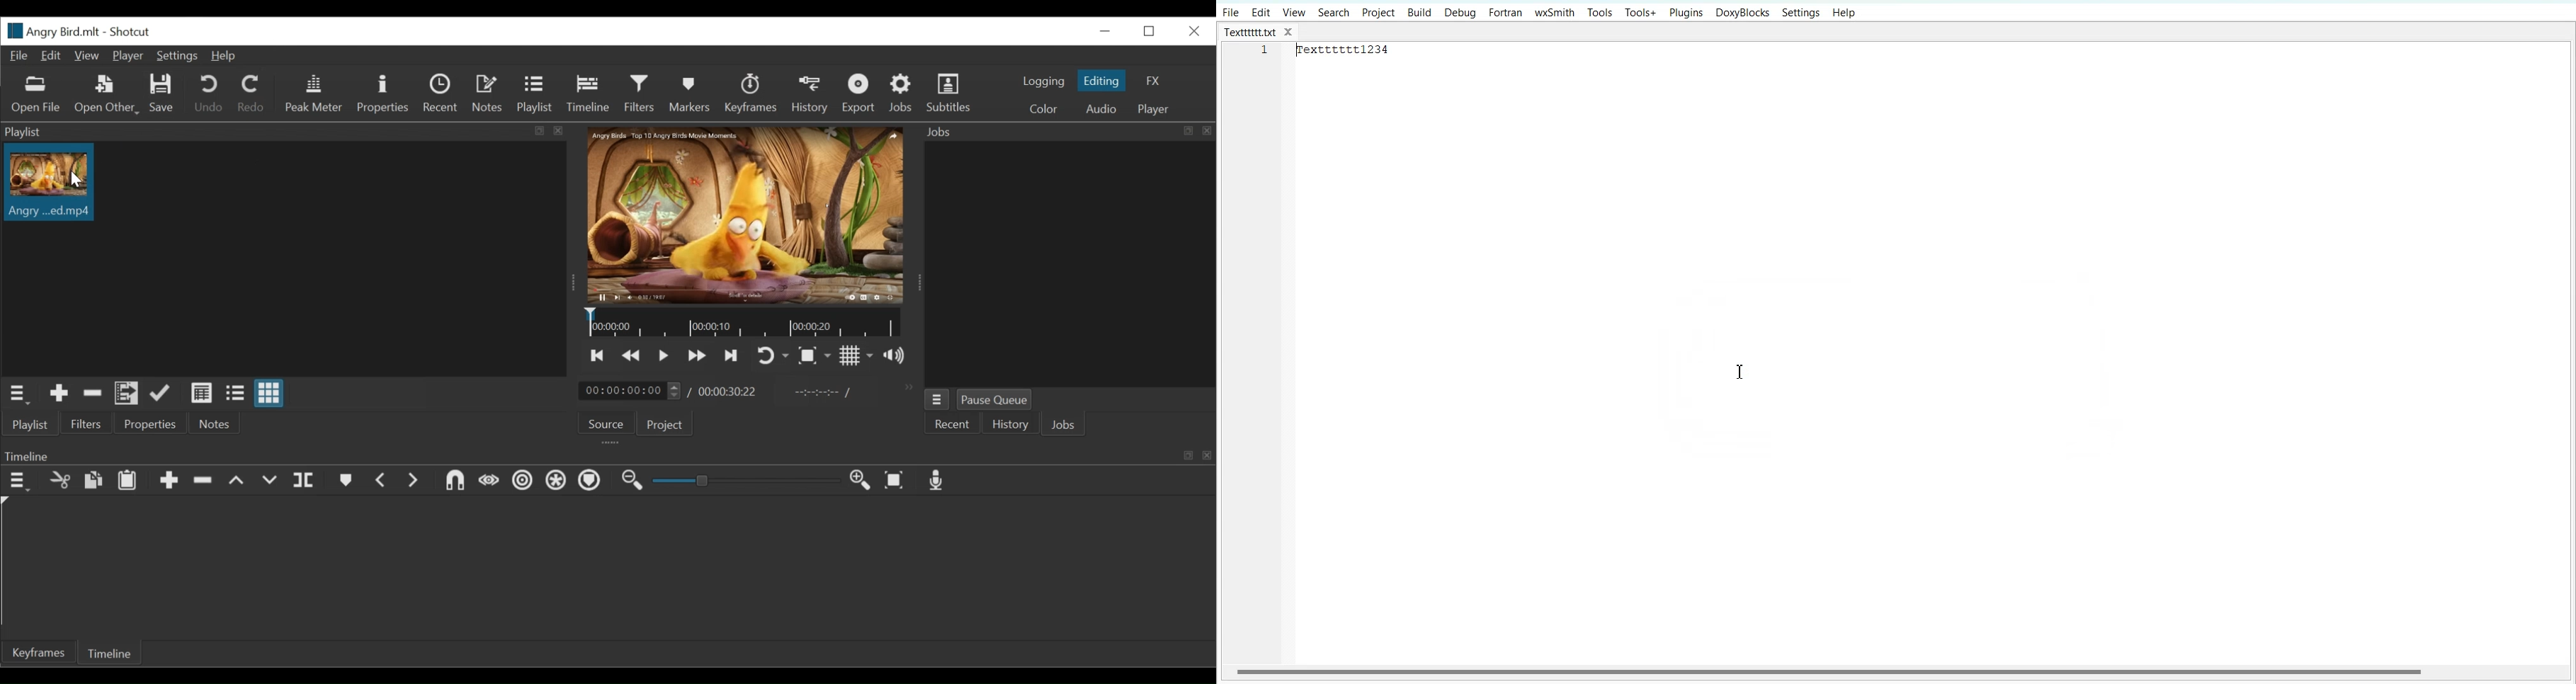 This screenshot has width=2576, height=700. I want to click on Open Files, so click(37, 95).